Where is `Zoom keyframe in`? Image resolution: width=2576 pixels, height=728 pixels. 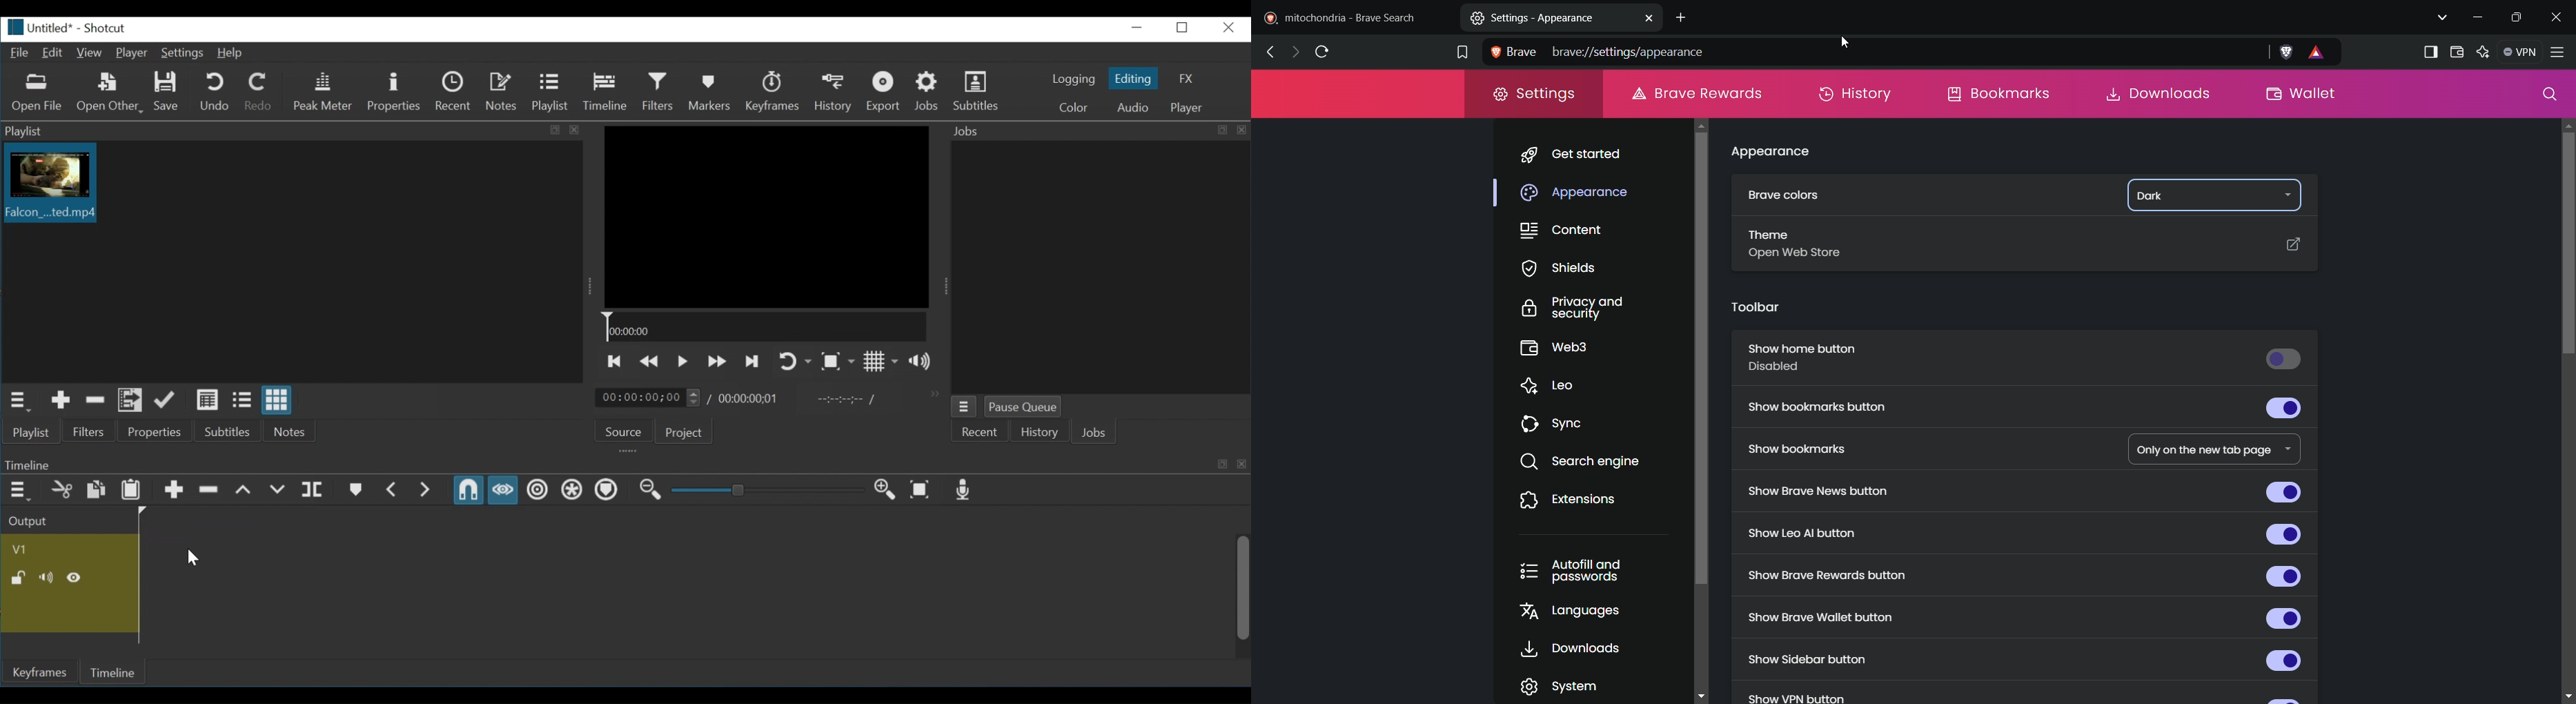 Zoom keyframe in is located at coordinates (882, 488).